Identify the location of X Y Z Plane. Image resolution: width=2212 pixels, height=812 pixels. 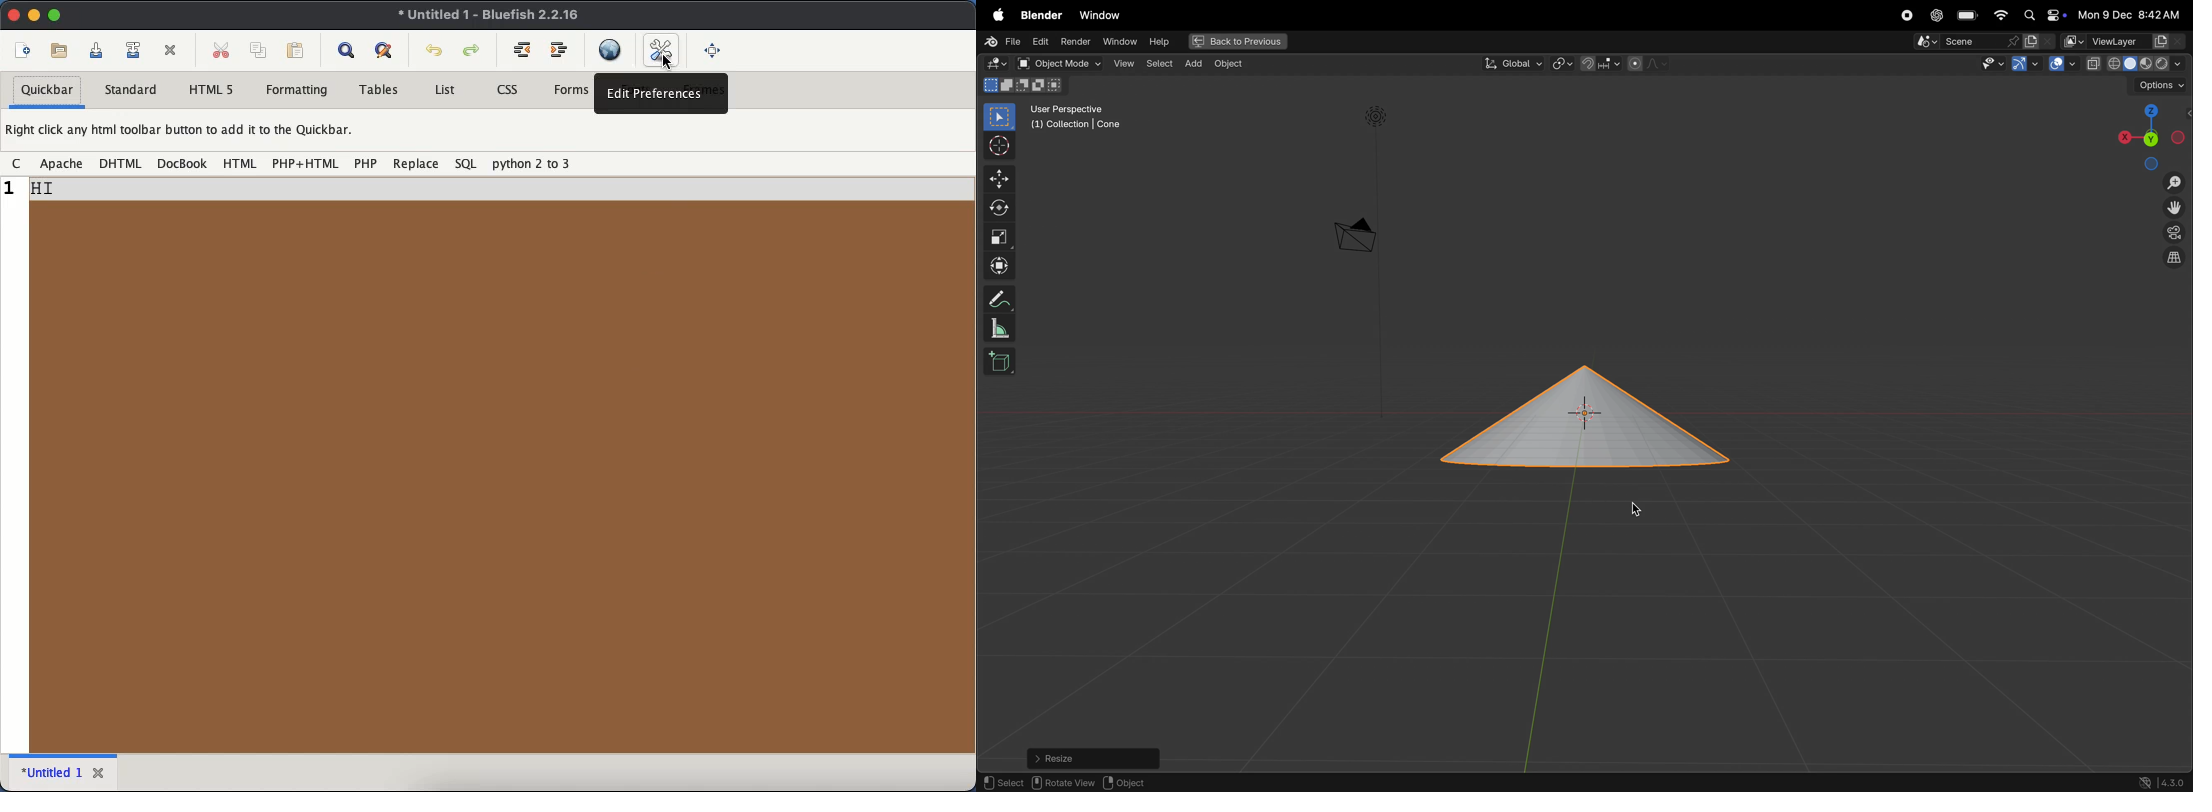
(1210, 782).